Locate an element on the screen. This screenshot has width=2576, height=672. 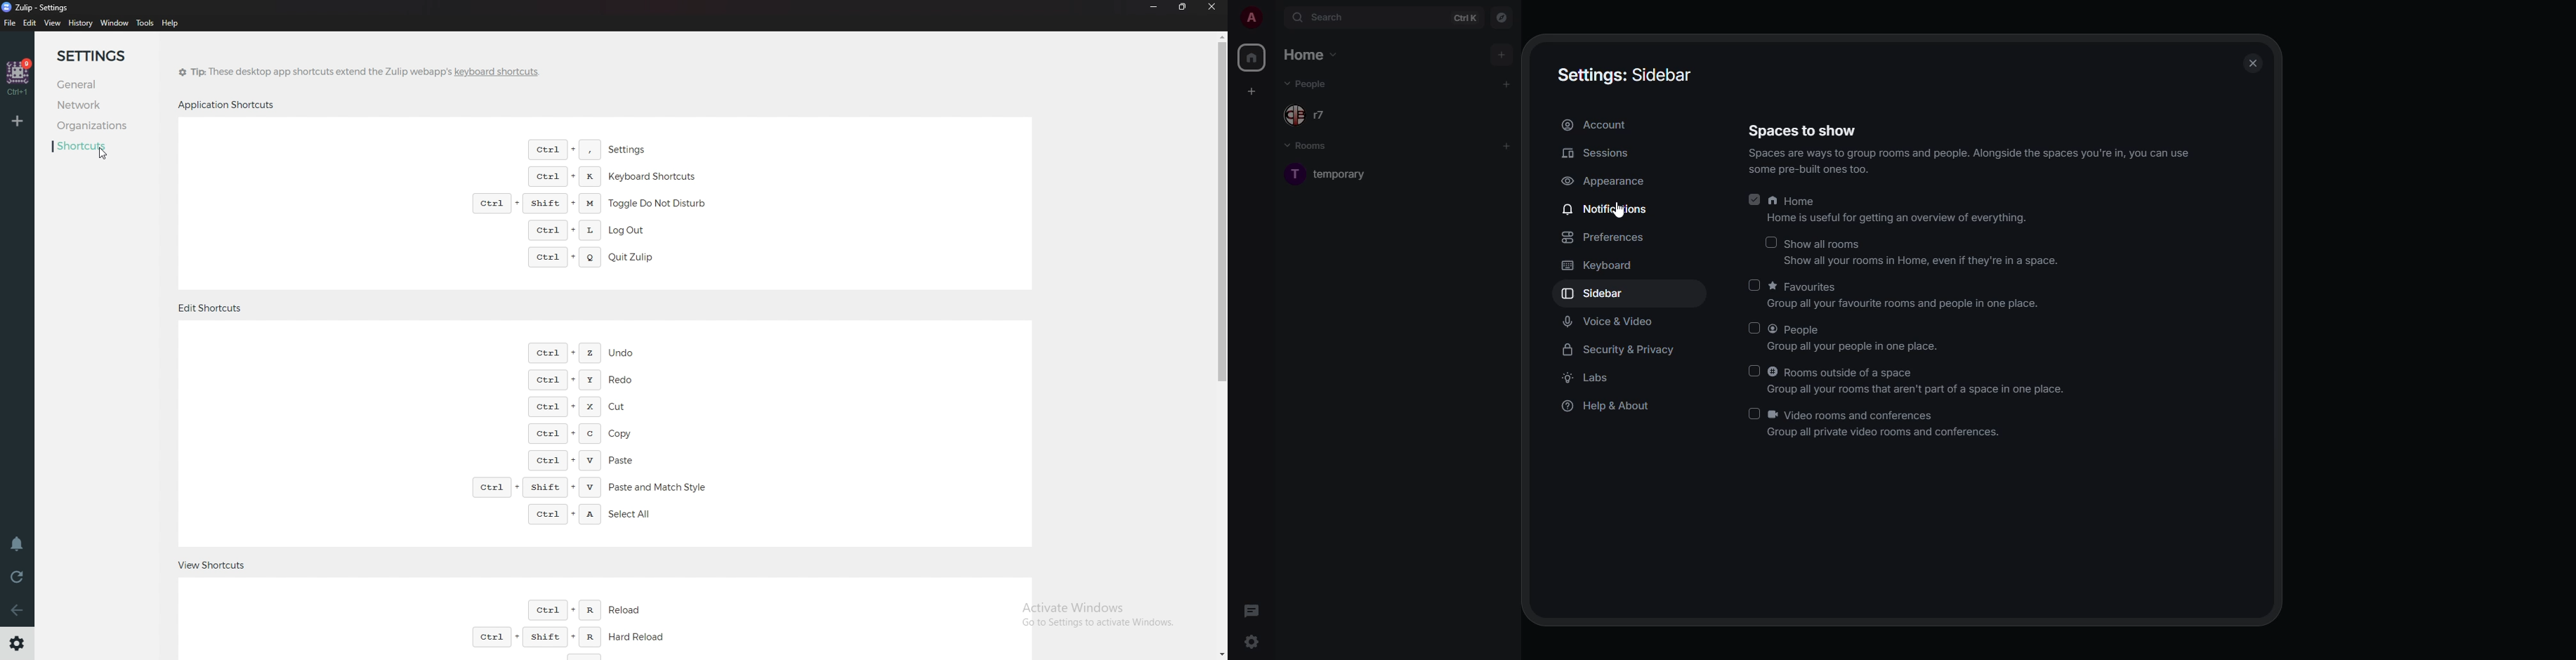
Settings is located at coordinates (15, 645).